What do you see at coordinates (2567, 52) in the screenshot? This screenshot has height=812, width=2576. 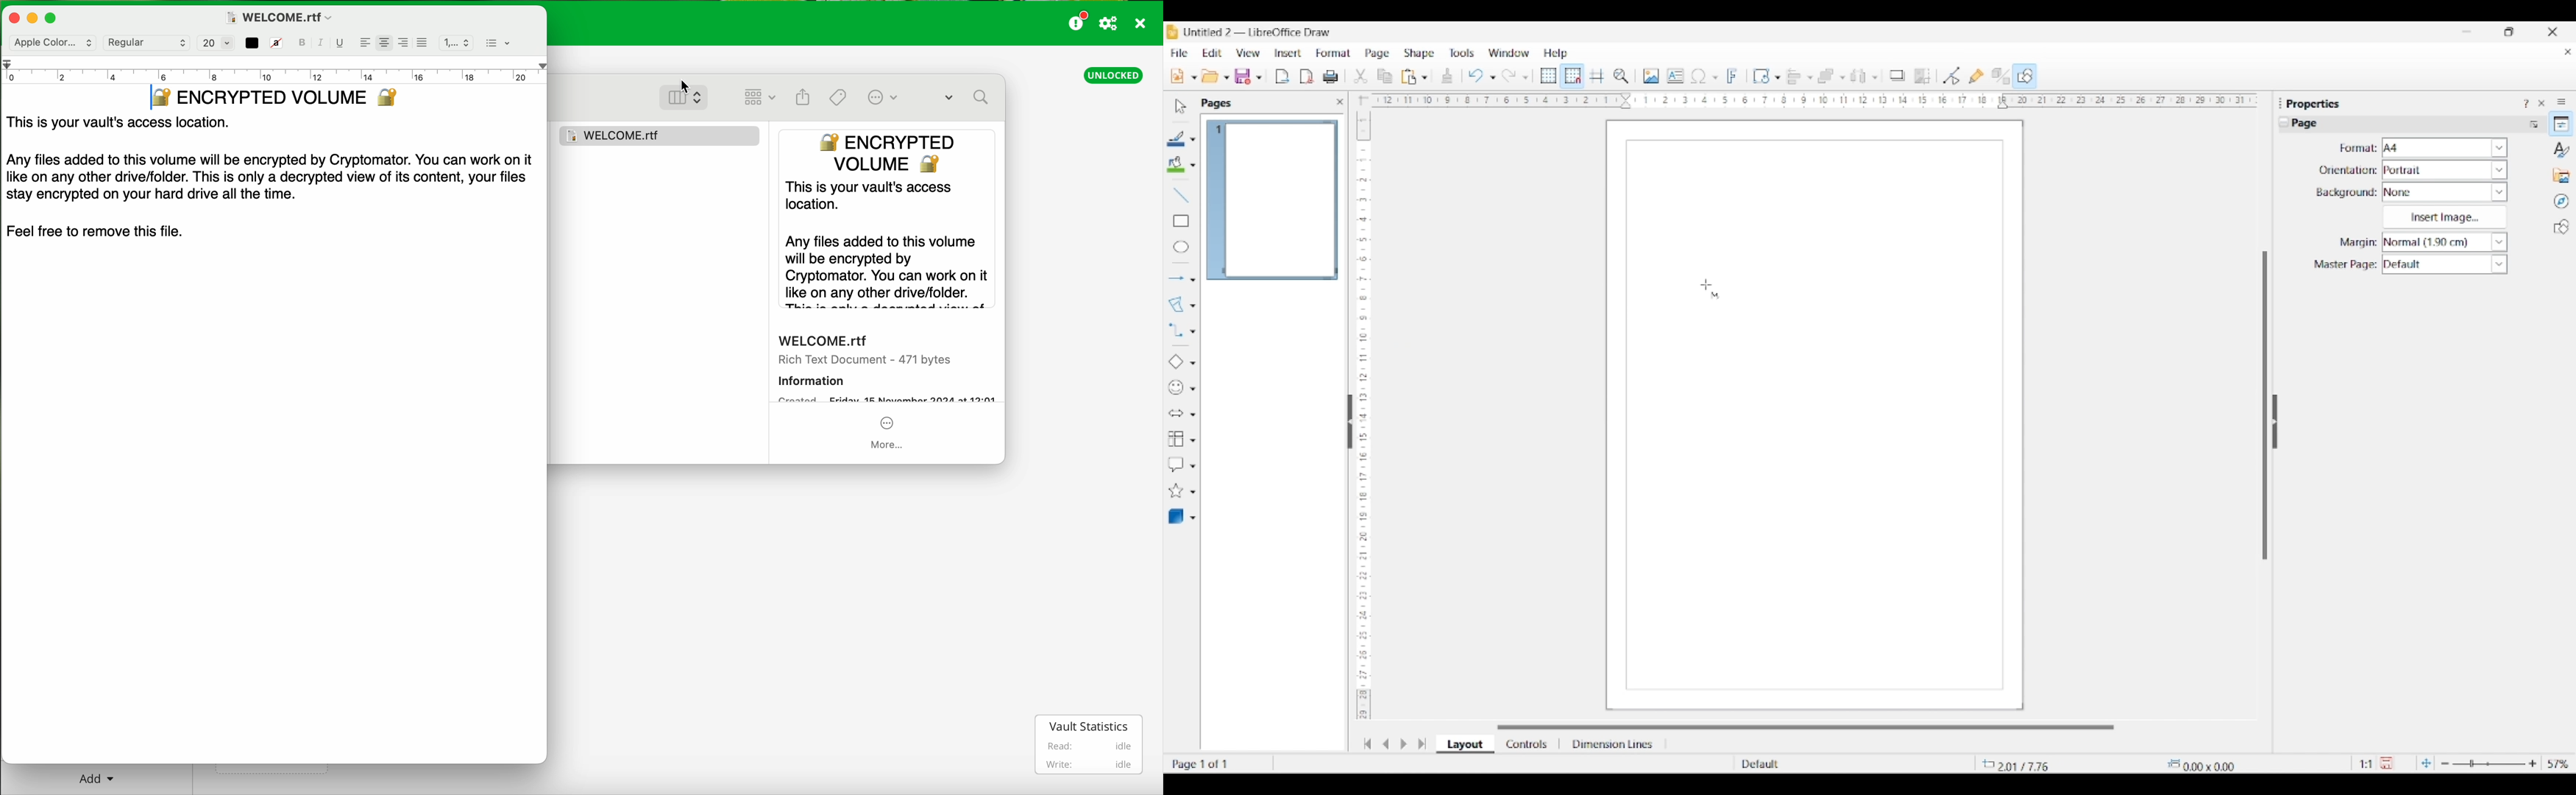 I see `Close current document ` at bounding box center [2567, 52].